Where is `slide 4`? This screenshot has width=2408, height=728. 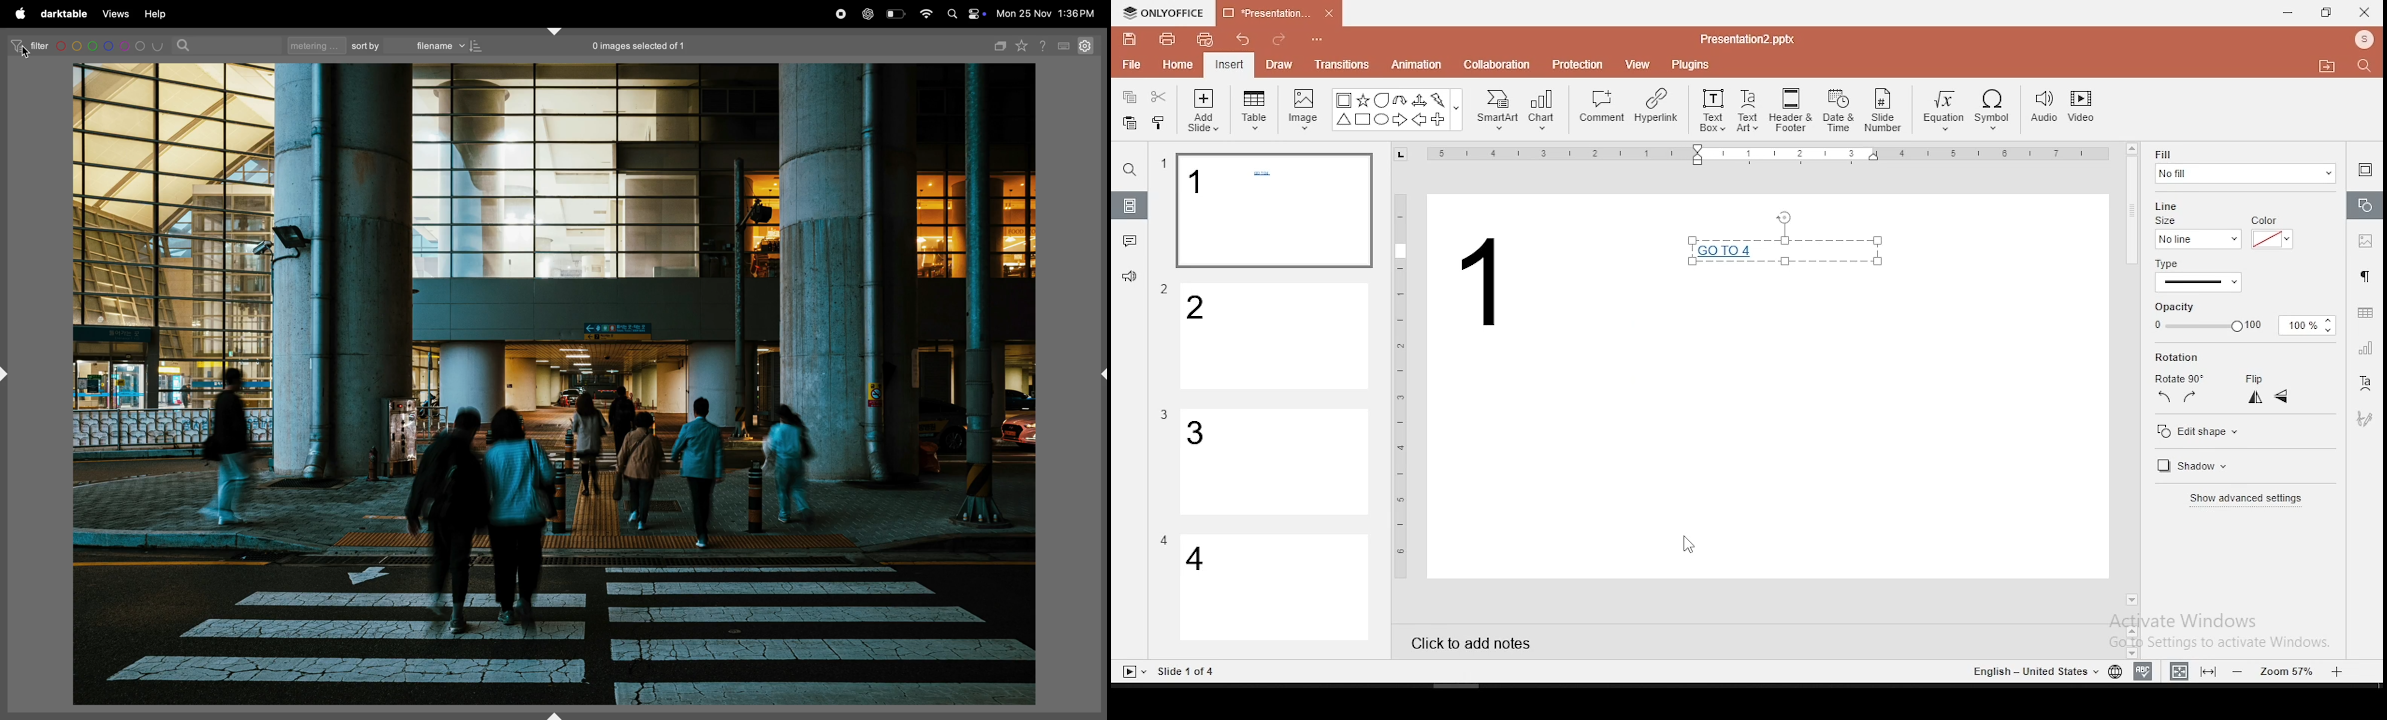 slide 4 is located at coordinates (1275, 589).